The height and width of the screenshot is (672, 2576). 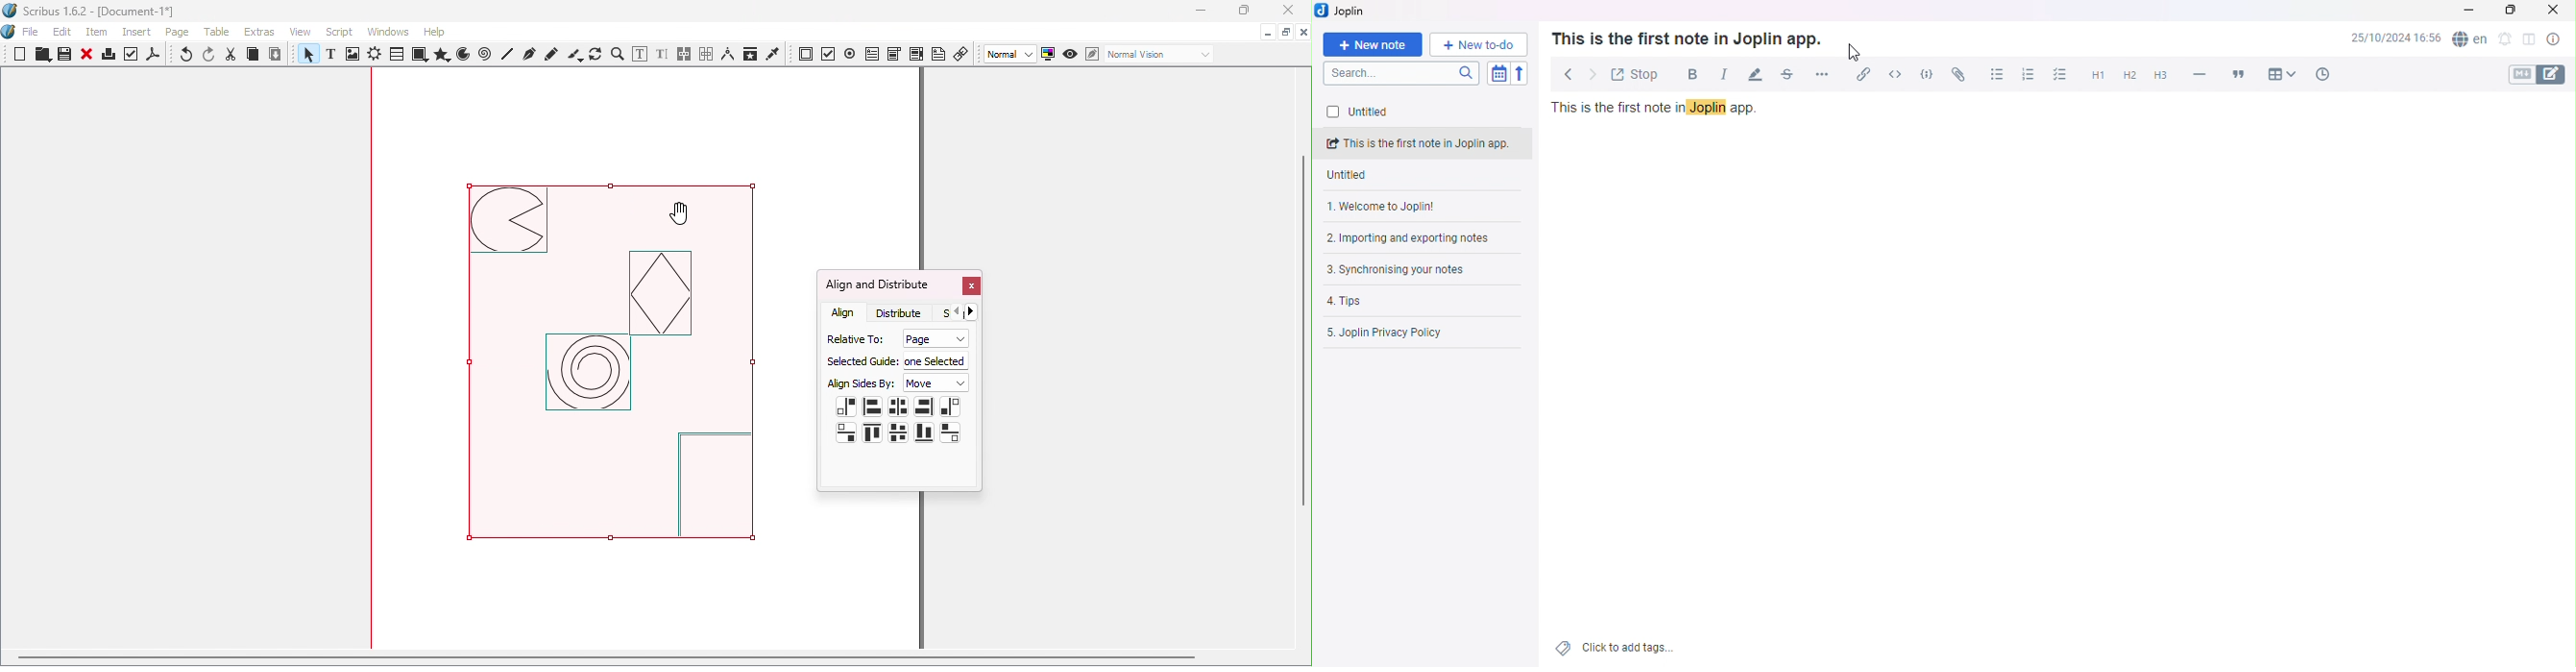 What do you see at coordinates (2557, 74) in the screenshot?
I see `toggle edit` at bounding box center [2557, 74].